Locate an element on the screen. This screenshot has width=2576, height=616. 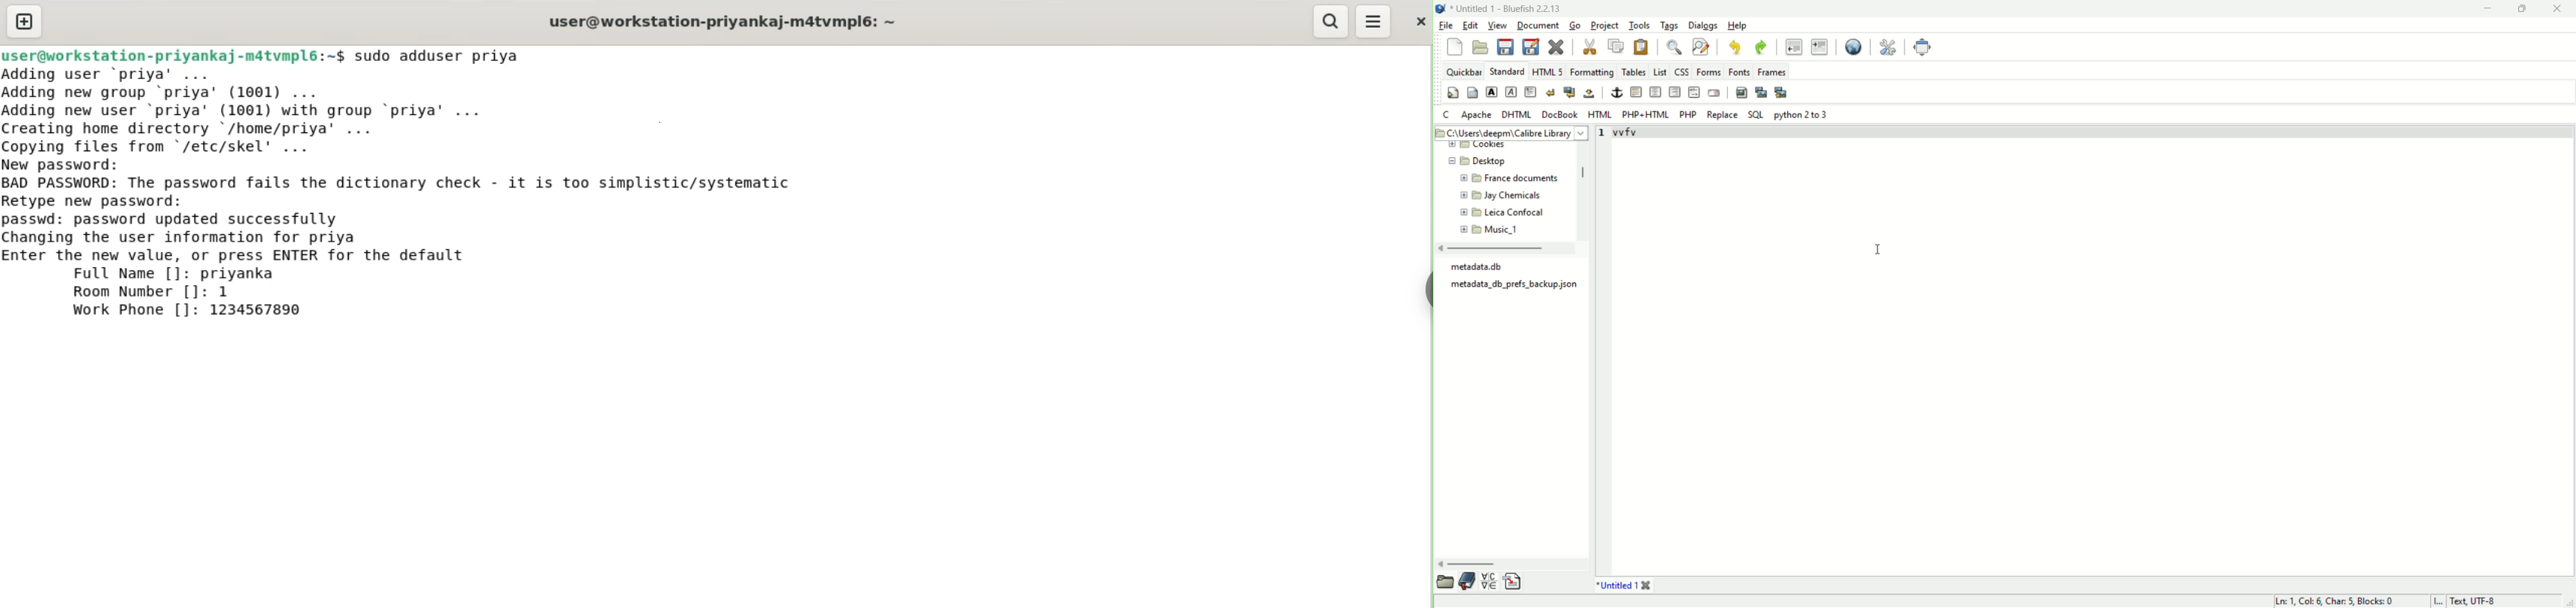
DHTML is located at coordinates (1515, 114).